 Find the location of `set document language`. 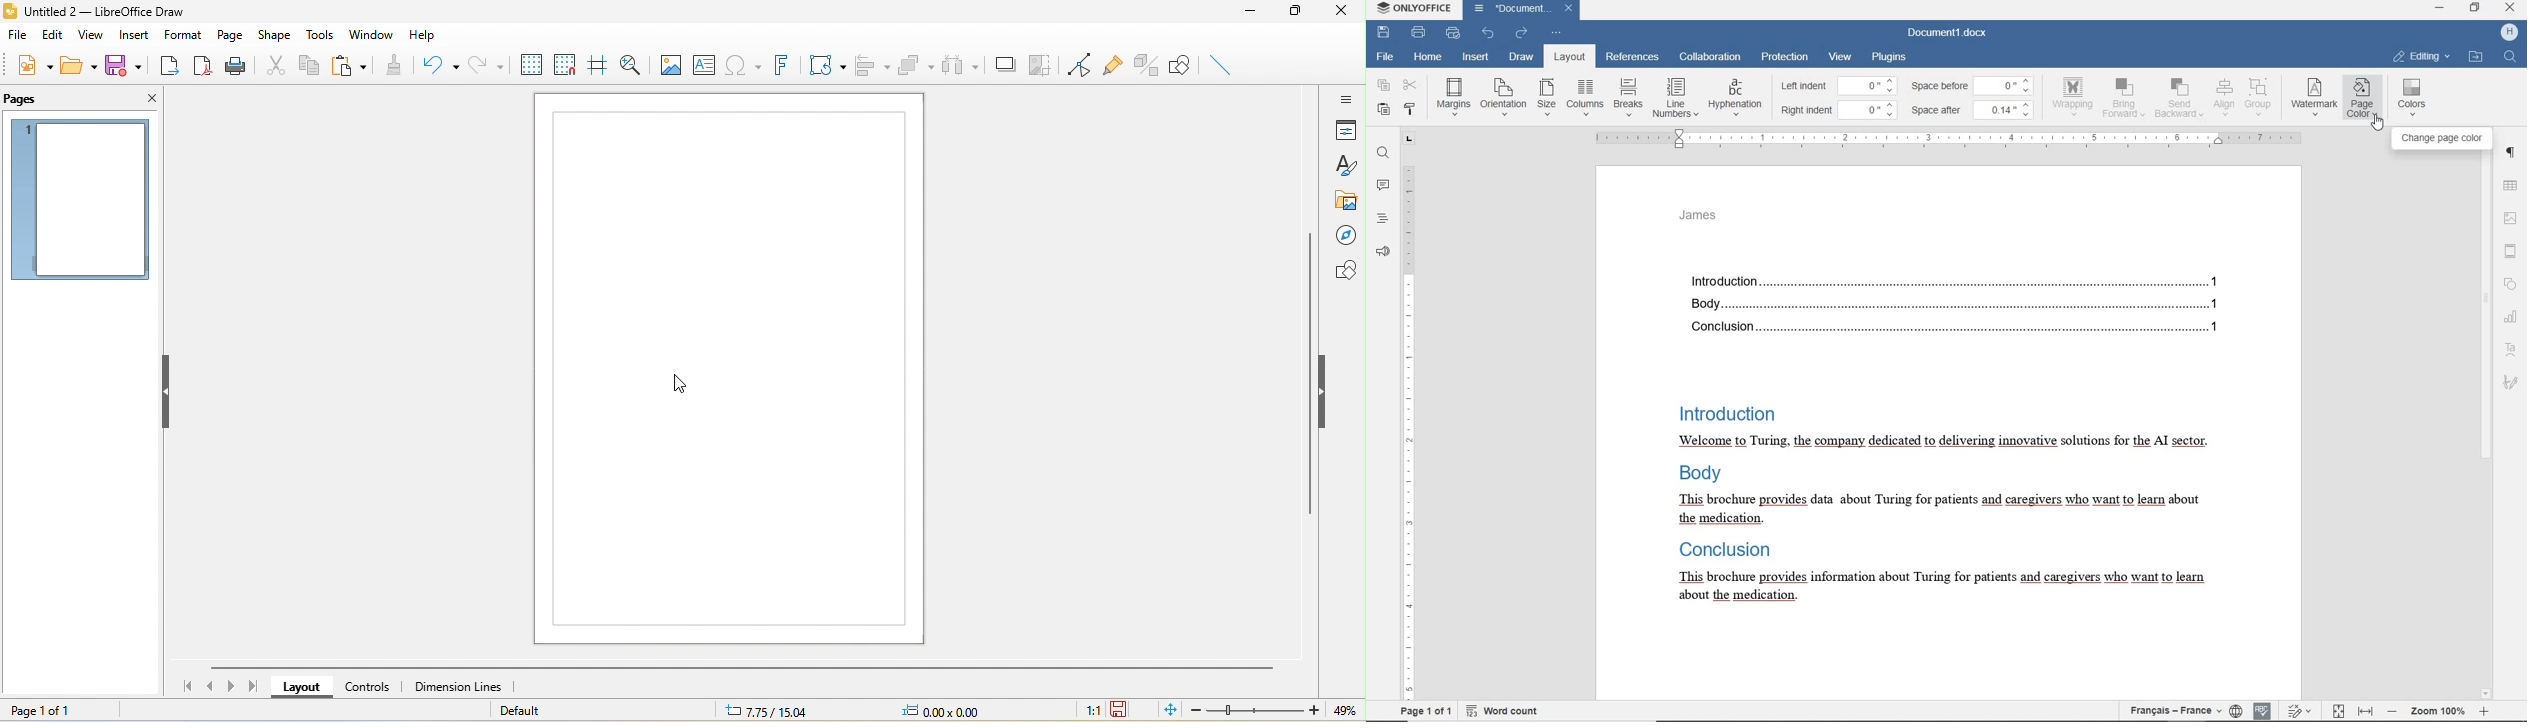

set document language is located at coordinates (2235, 708).